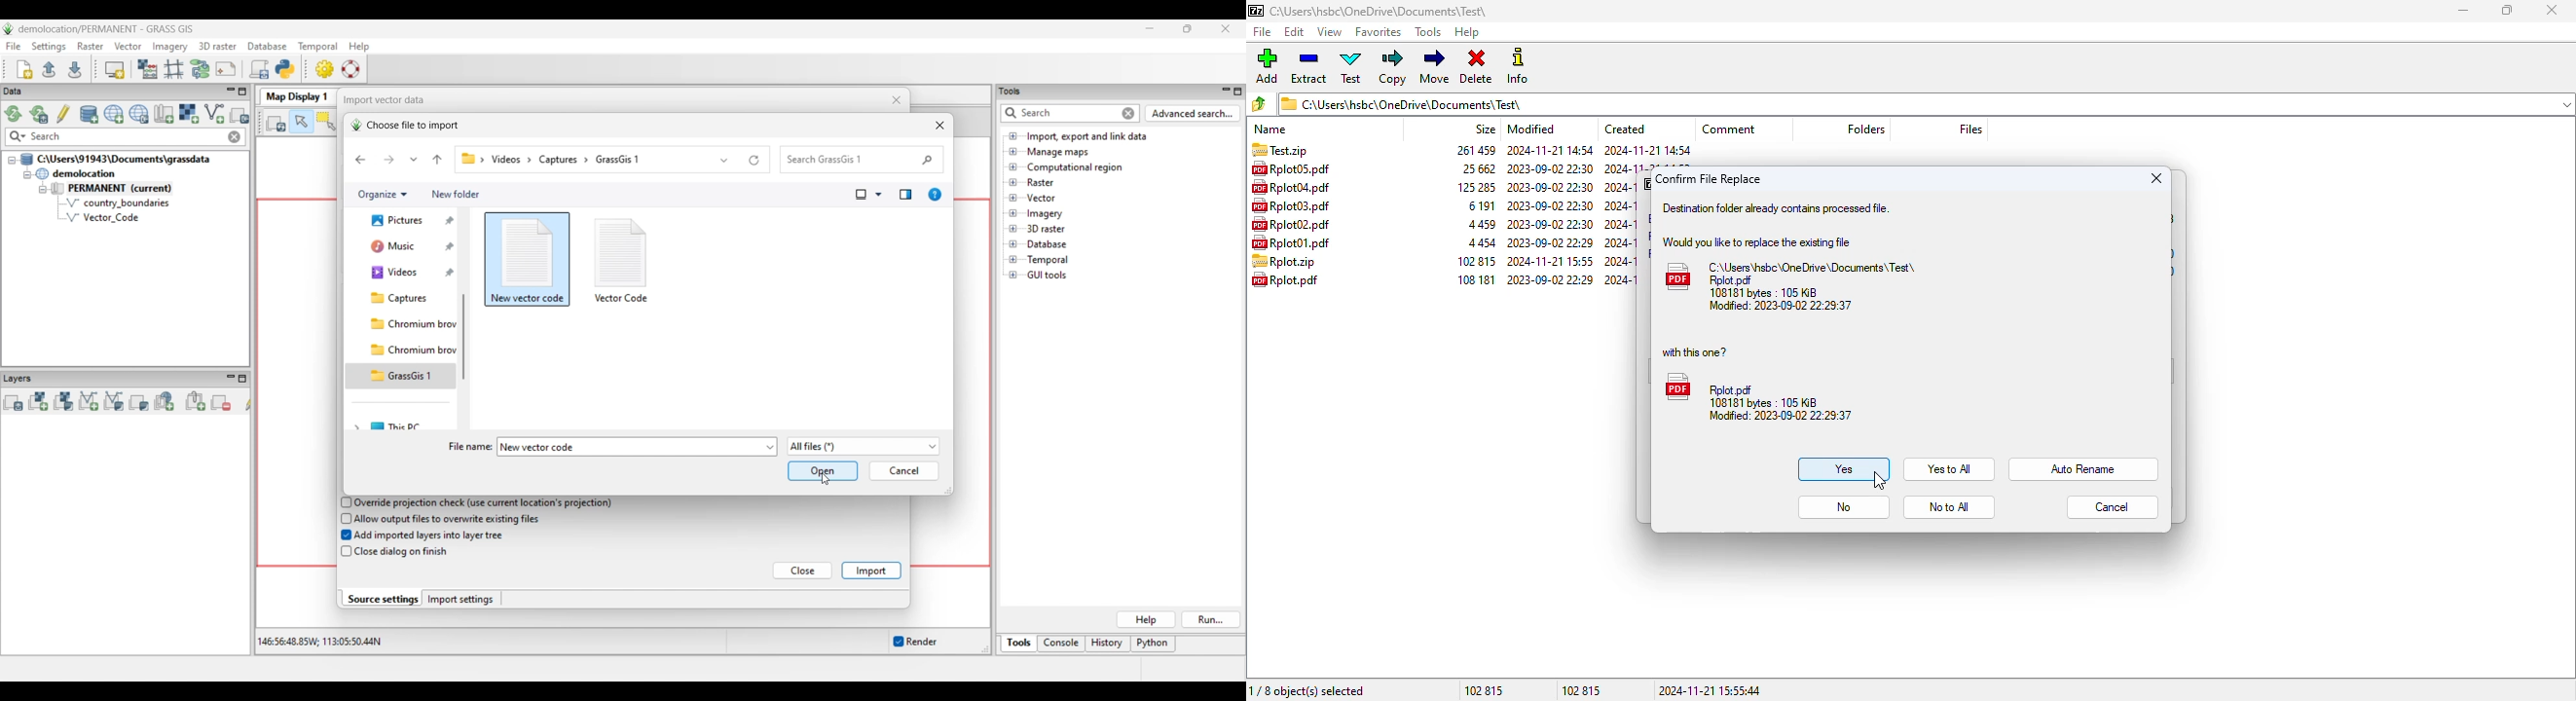  I want to click on logo, so click(1257, 11).